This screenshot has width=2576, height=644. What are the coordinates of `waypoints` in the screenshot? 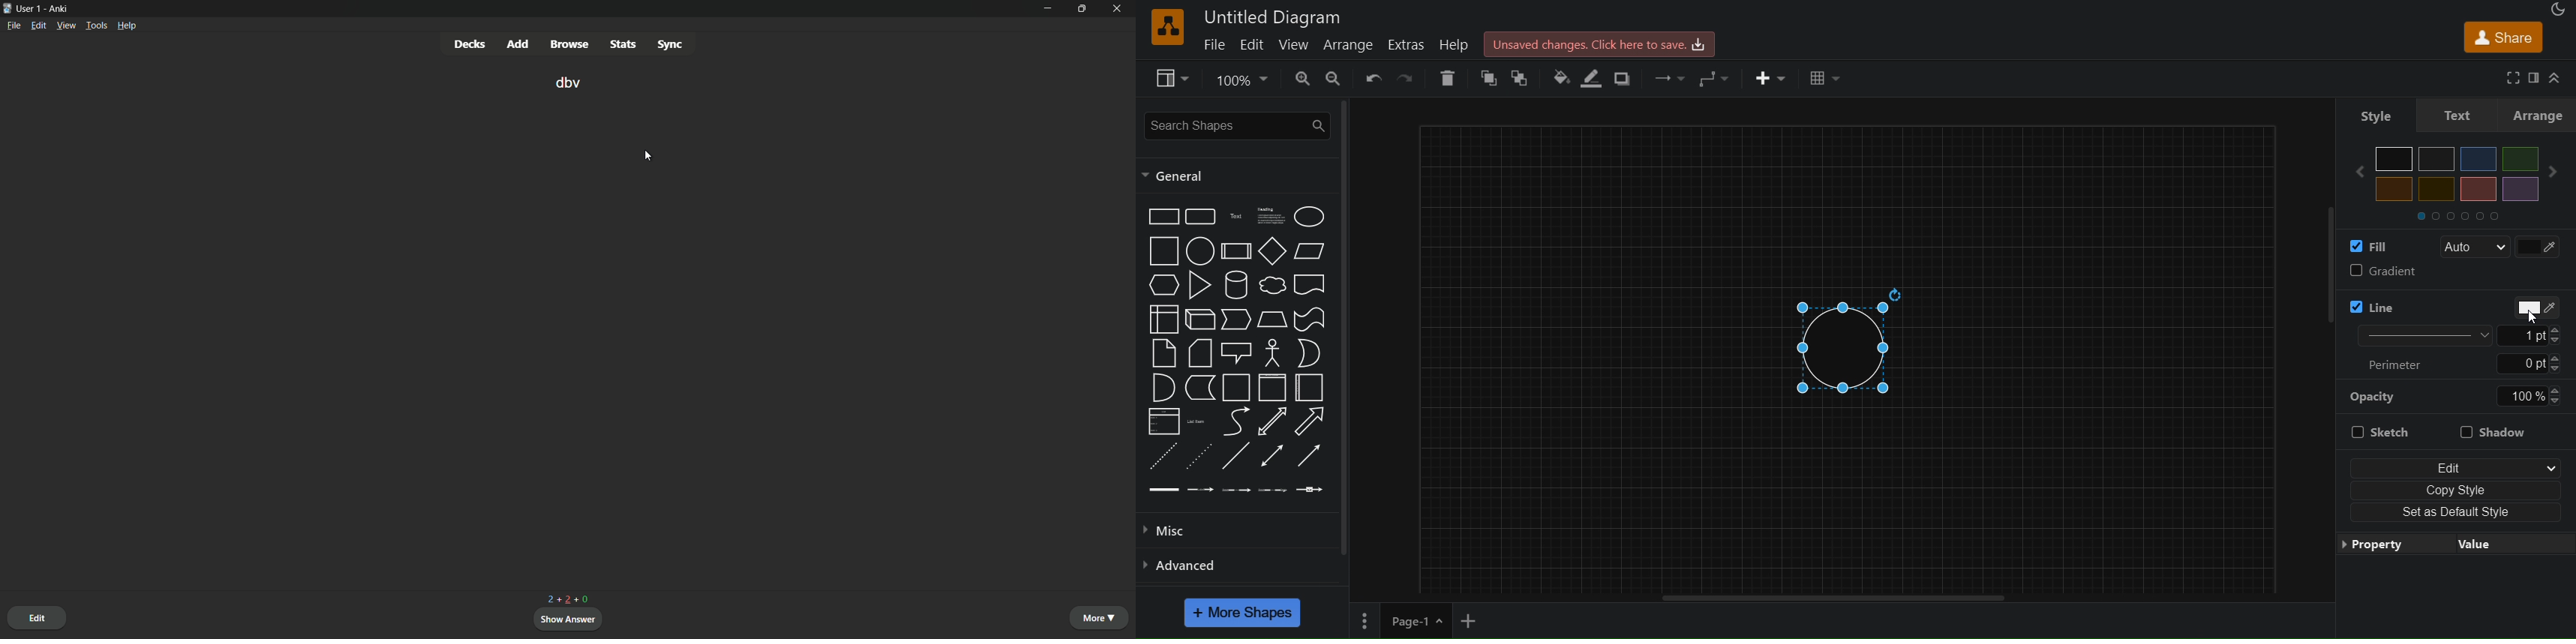 It's located at (1715, 78).